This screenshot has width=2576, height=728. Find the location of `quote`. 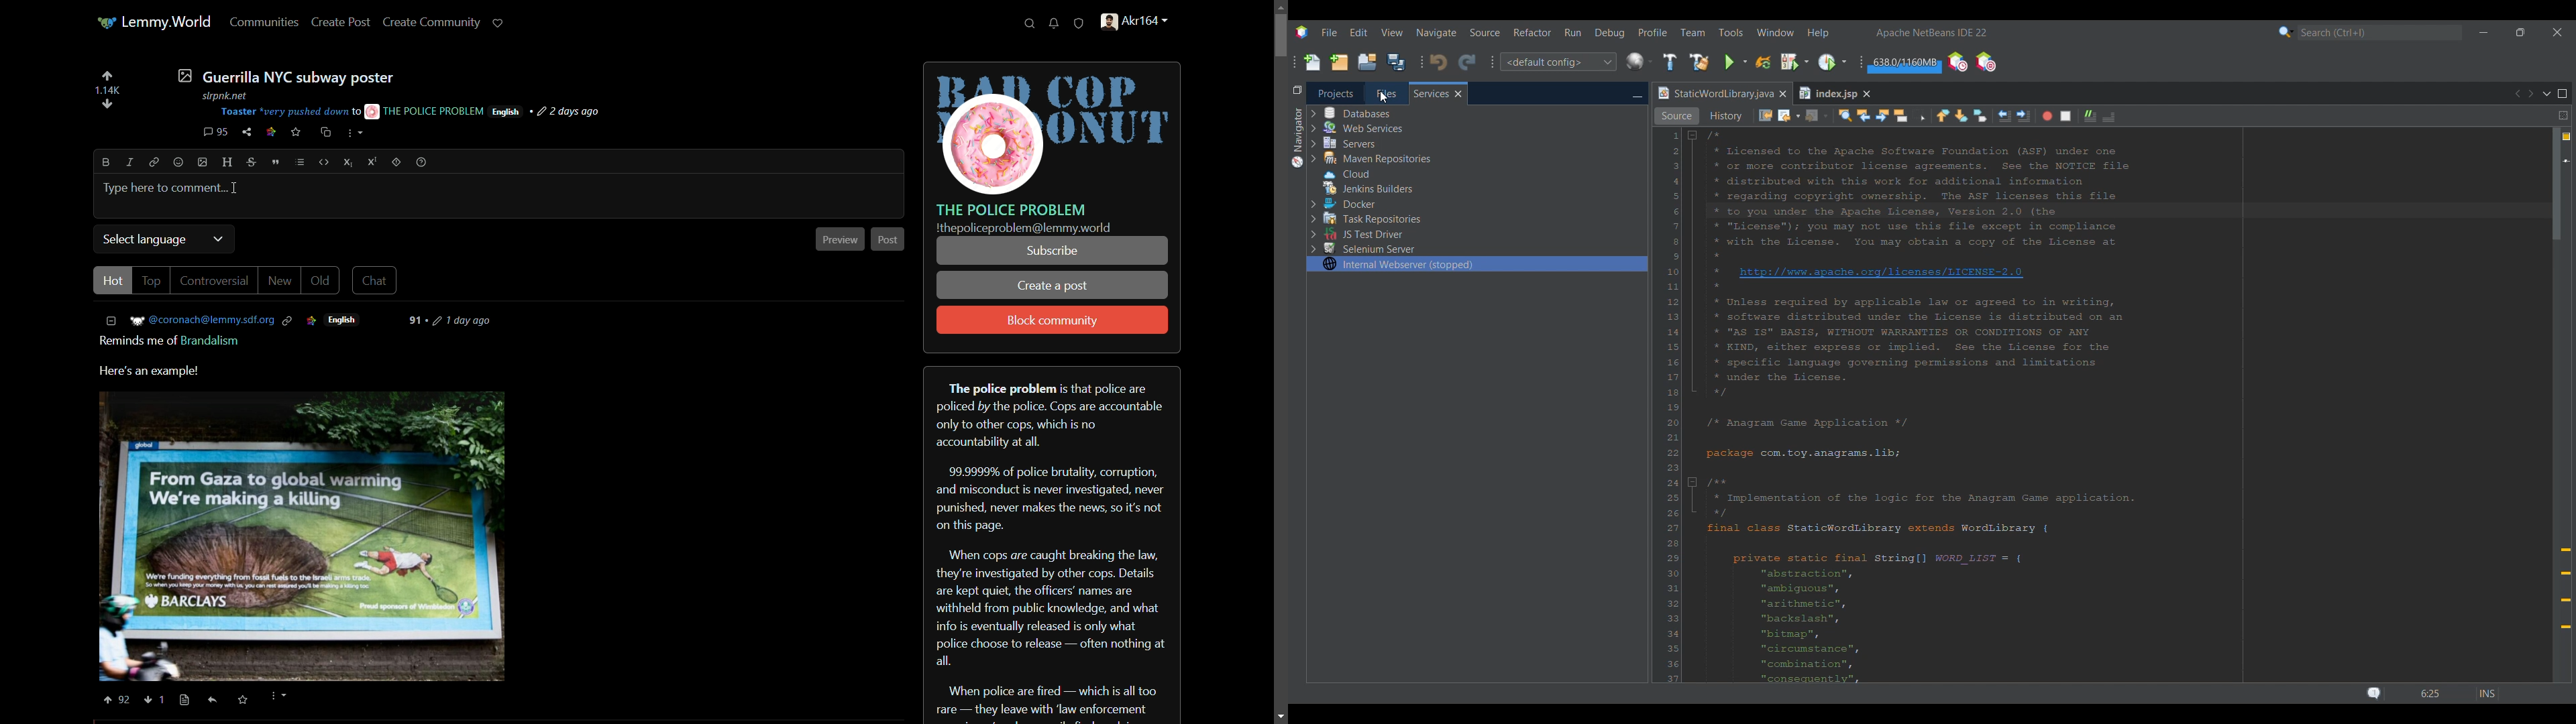

quote is located at coordinates (276, 162).